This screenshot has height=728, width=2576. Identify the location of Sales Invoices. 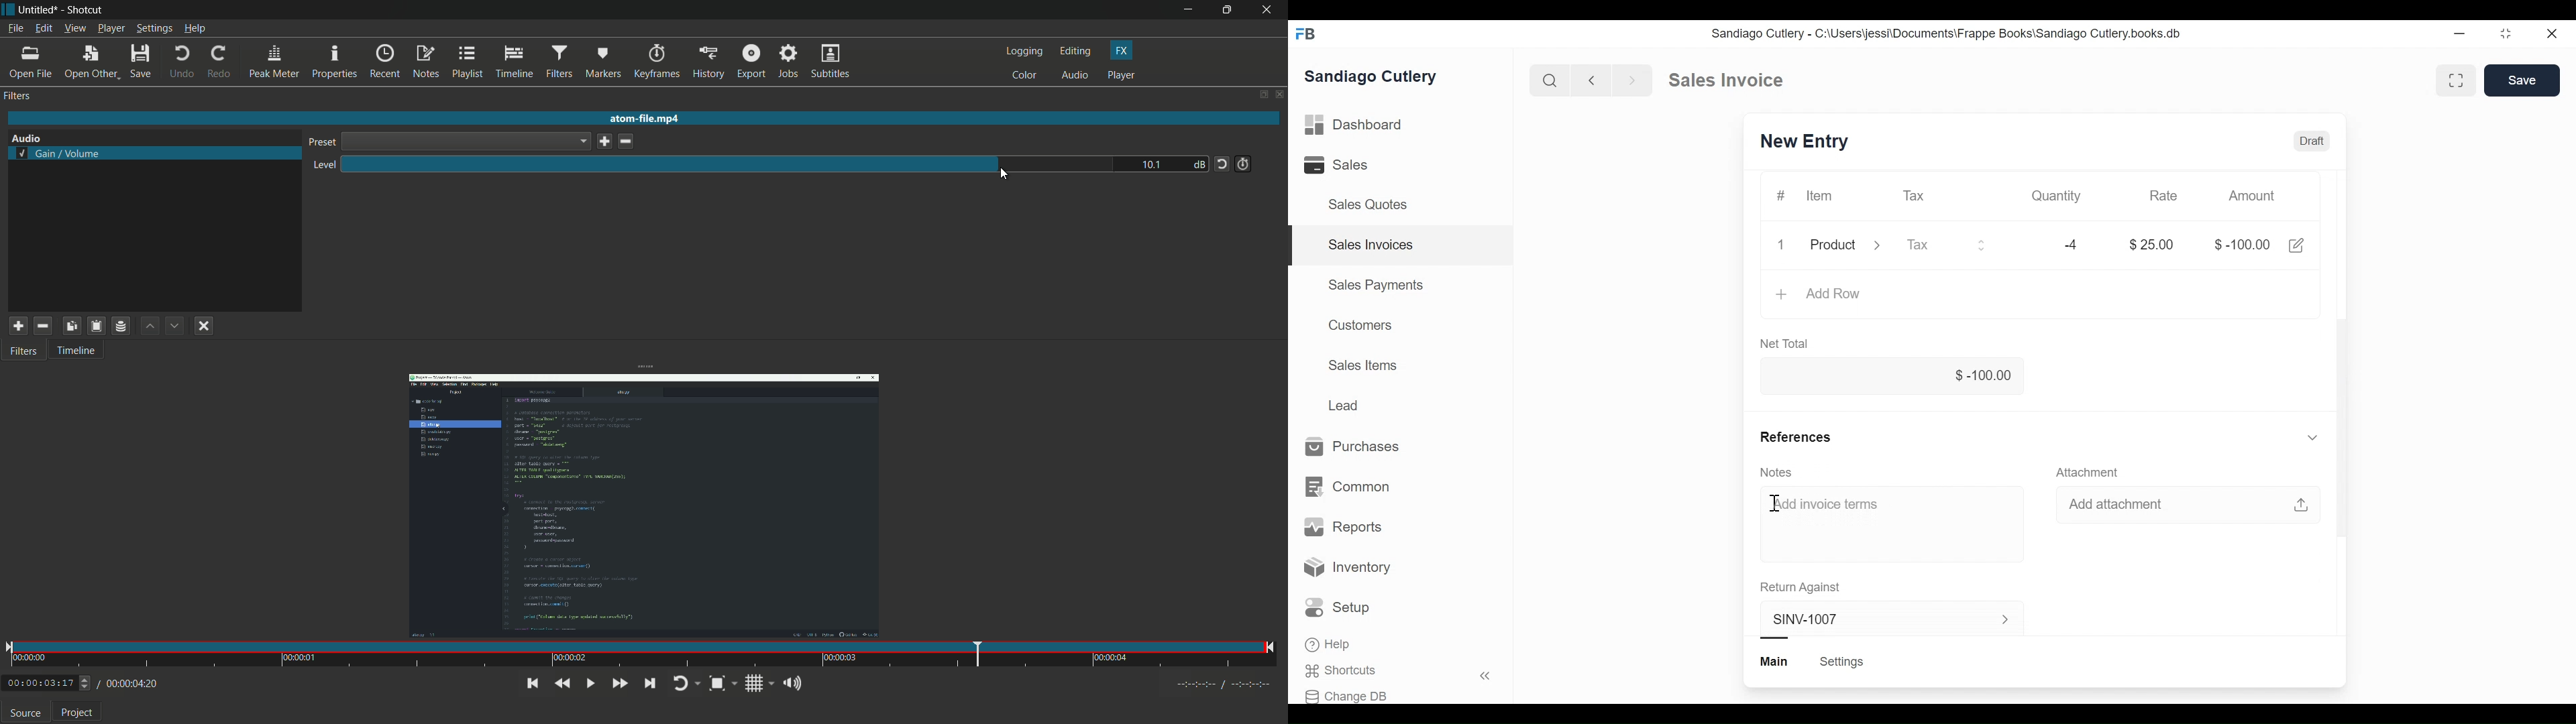
(1372, 245).